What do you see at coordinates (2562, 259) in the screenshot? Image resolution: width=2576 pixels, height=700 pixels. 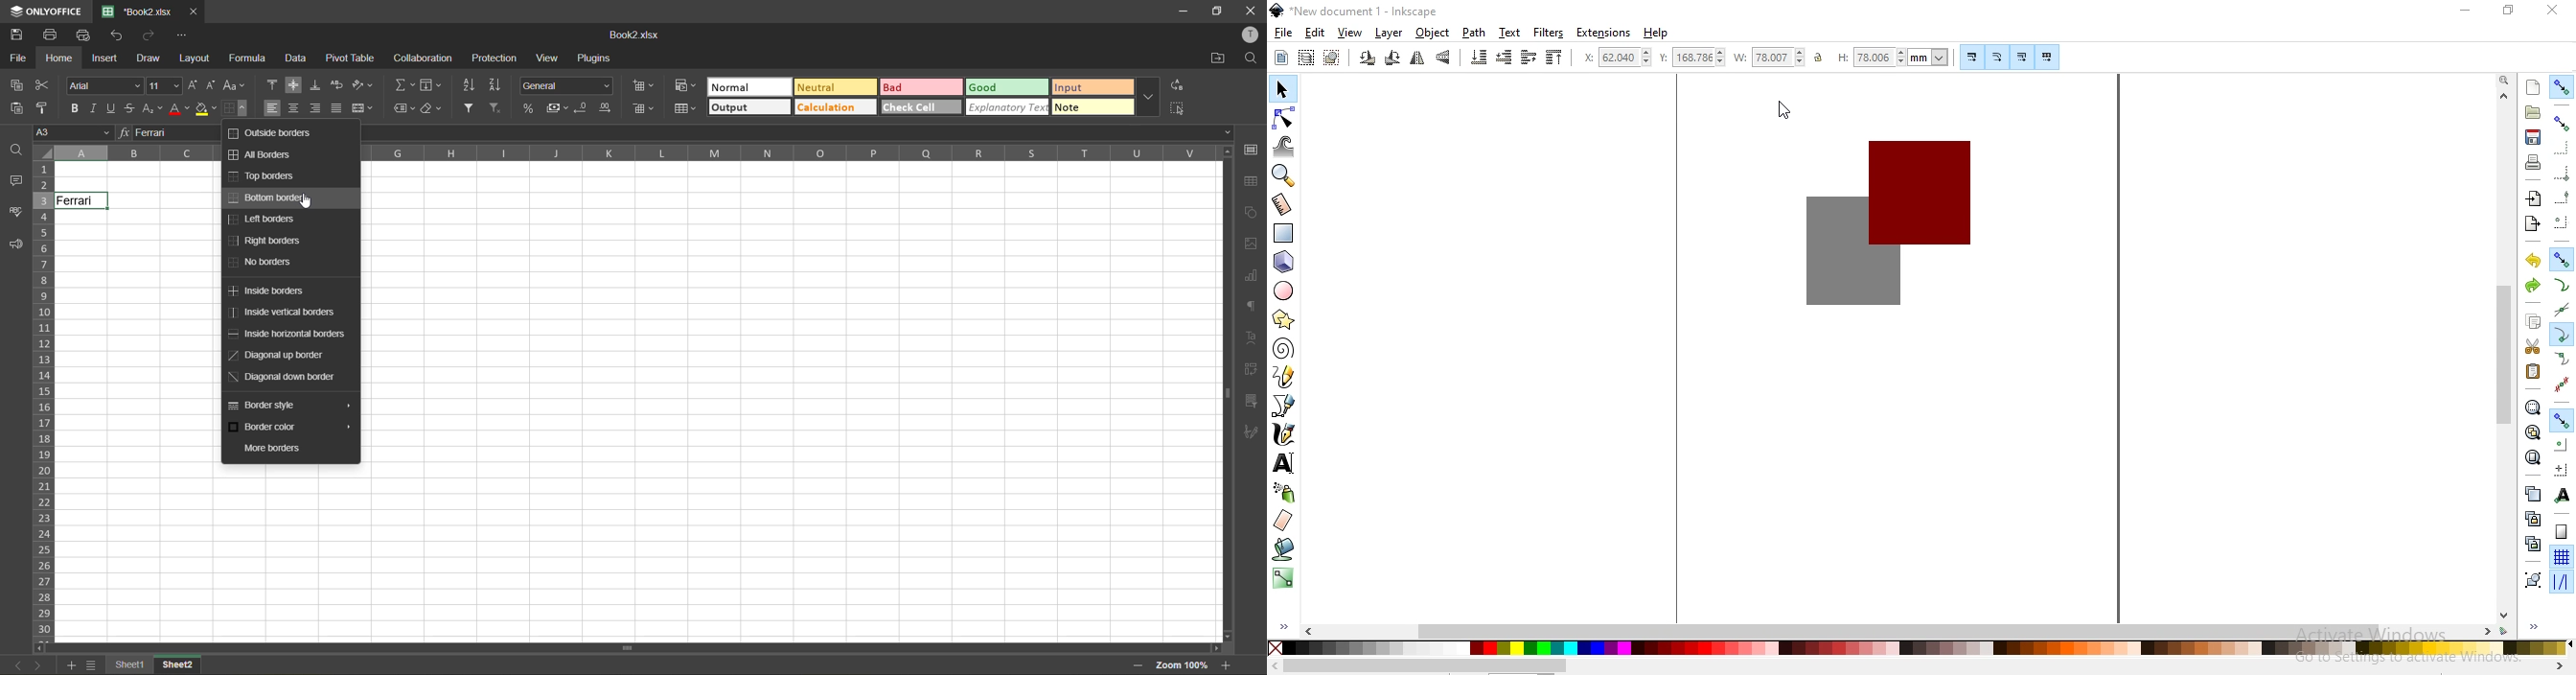 I see `snap nodes, paths and headlines` at bounding box center [2562, 259].